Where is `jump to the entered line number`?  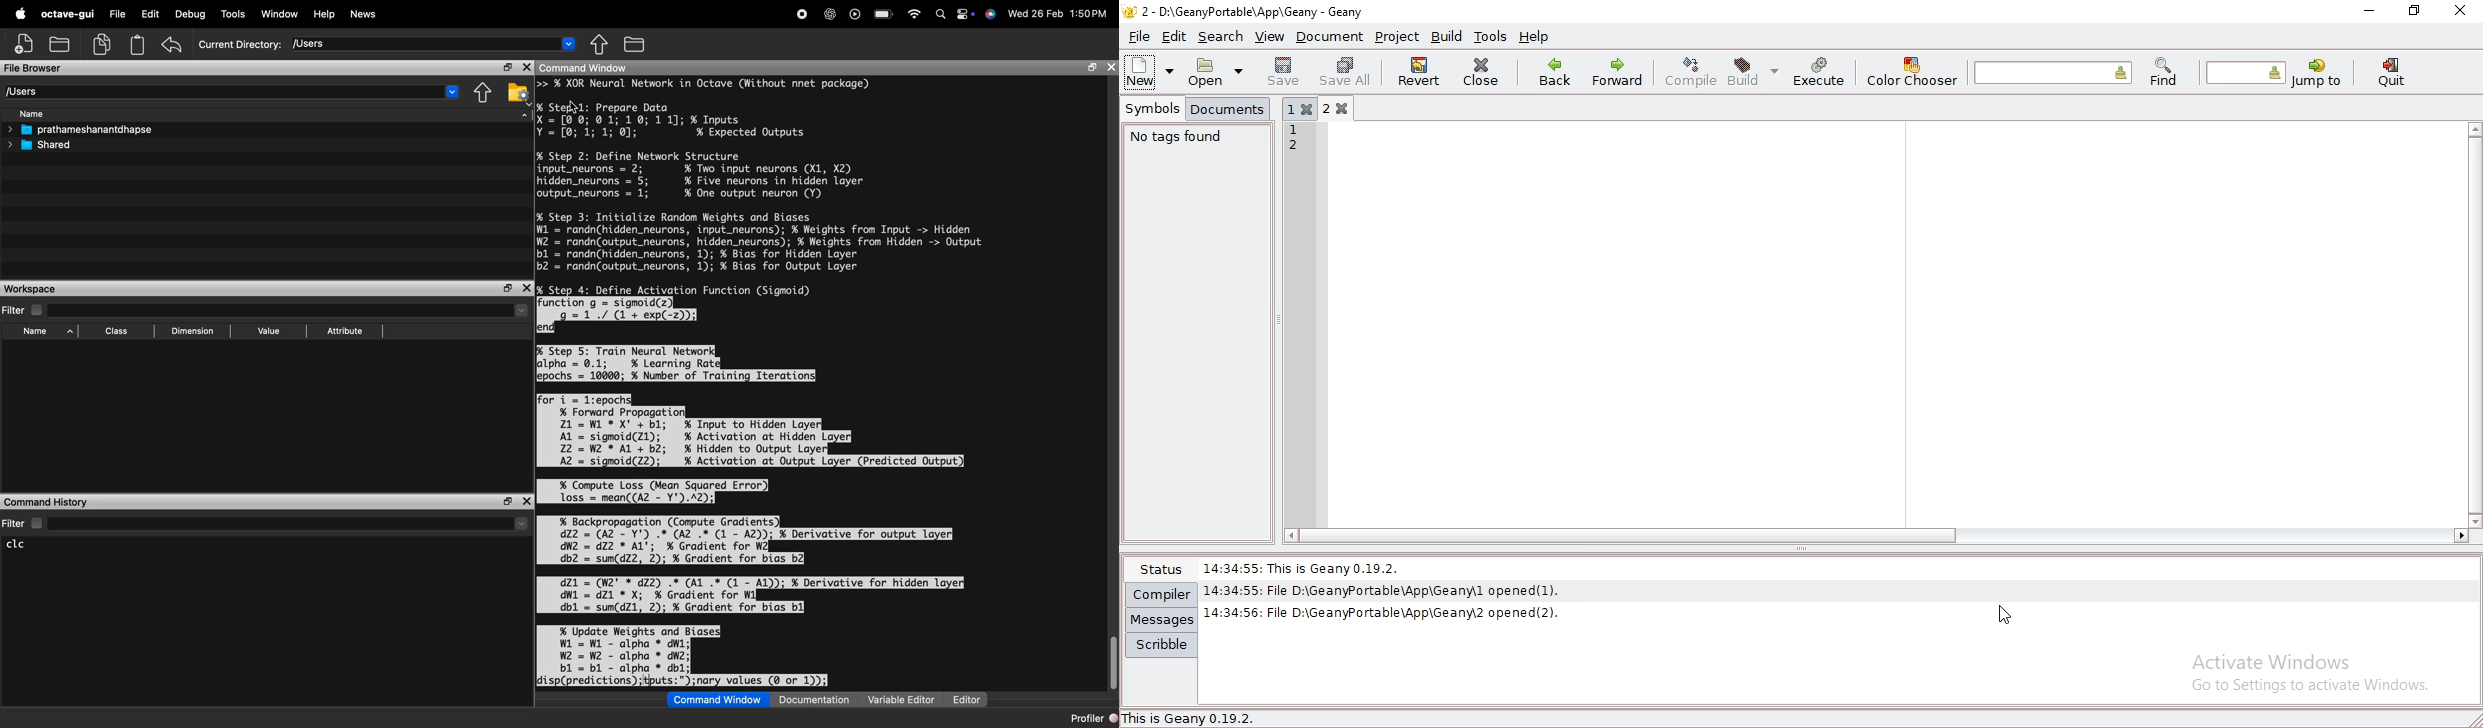
jump to the entered line number is located at coordinates (2246, 73).